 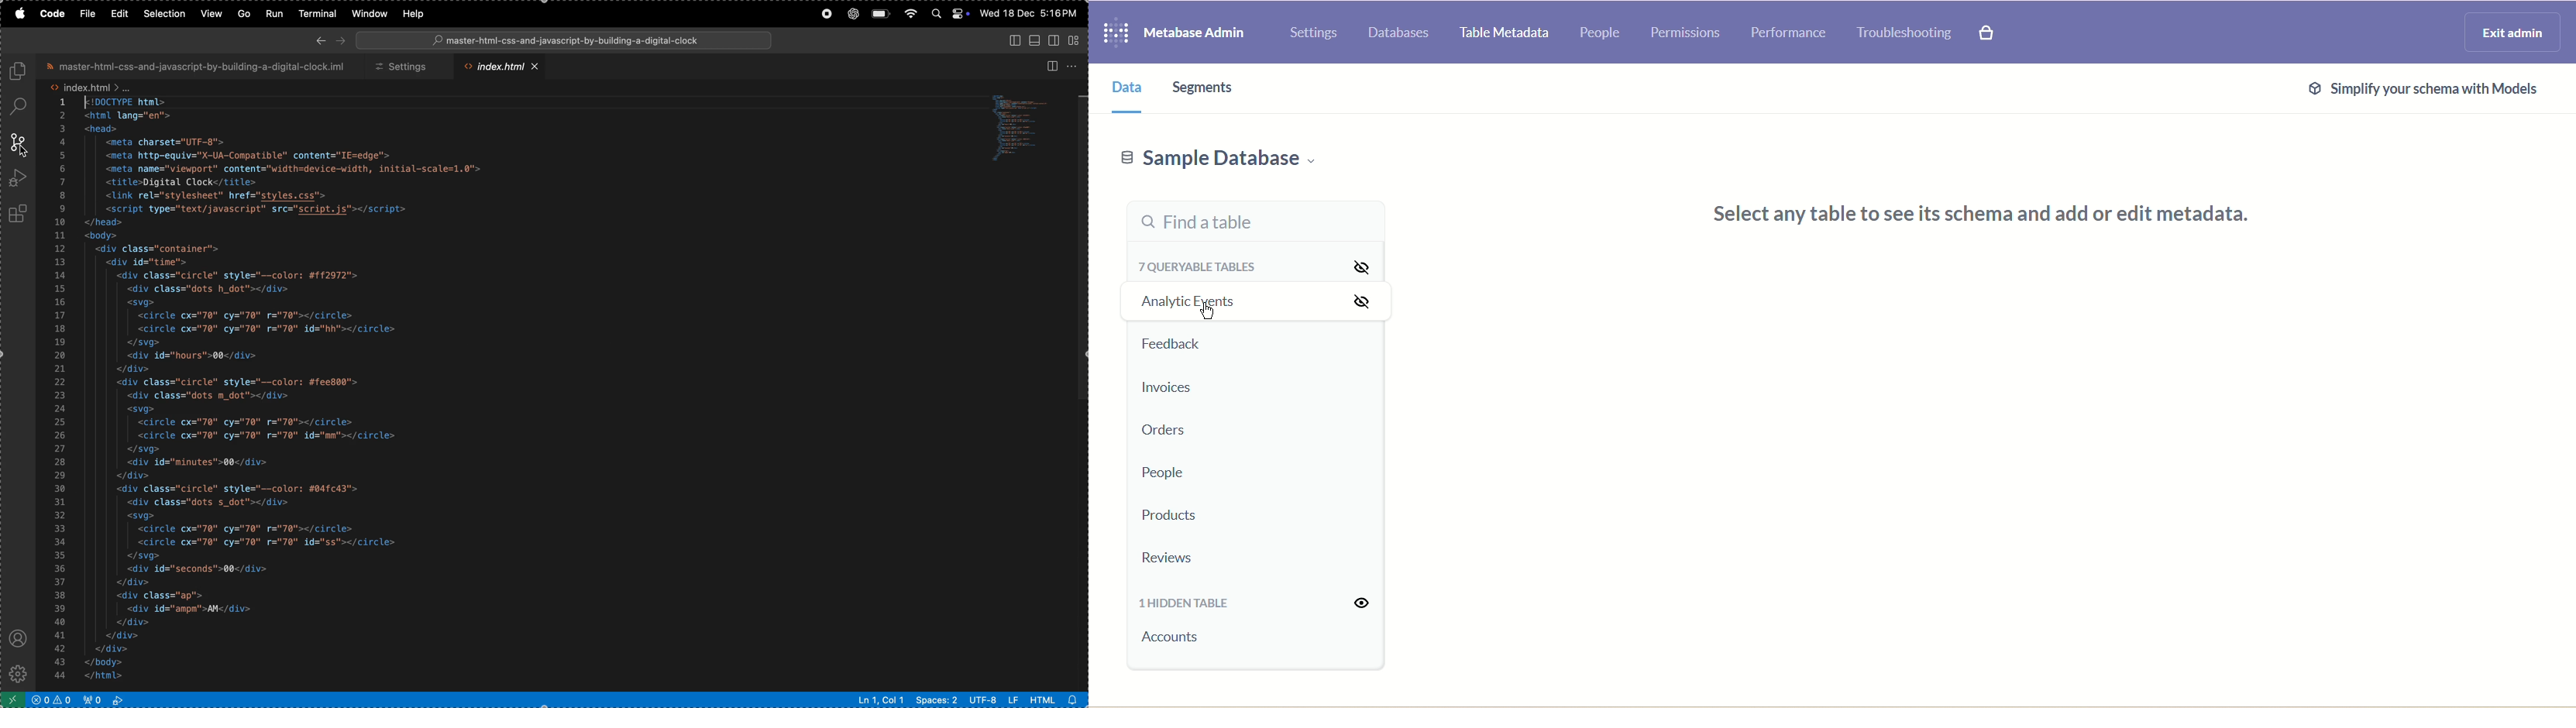 I want to click on Permissions, so click(x=1690, y=35).